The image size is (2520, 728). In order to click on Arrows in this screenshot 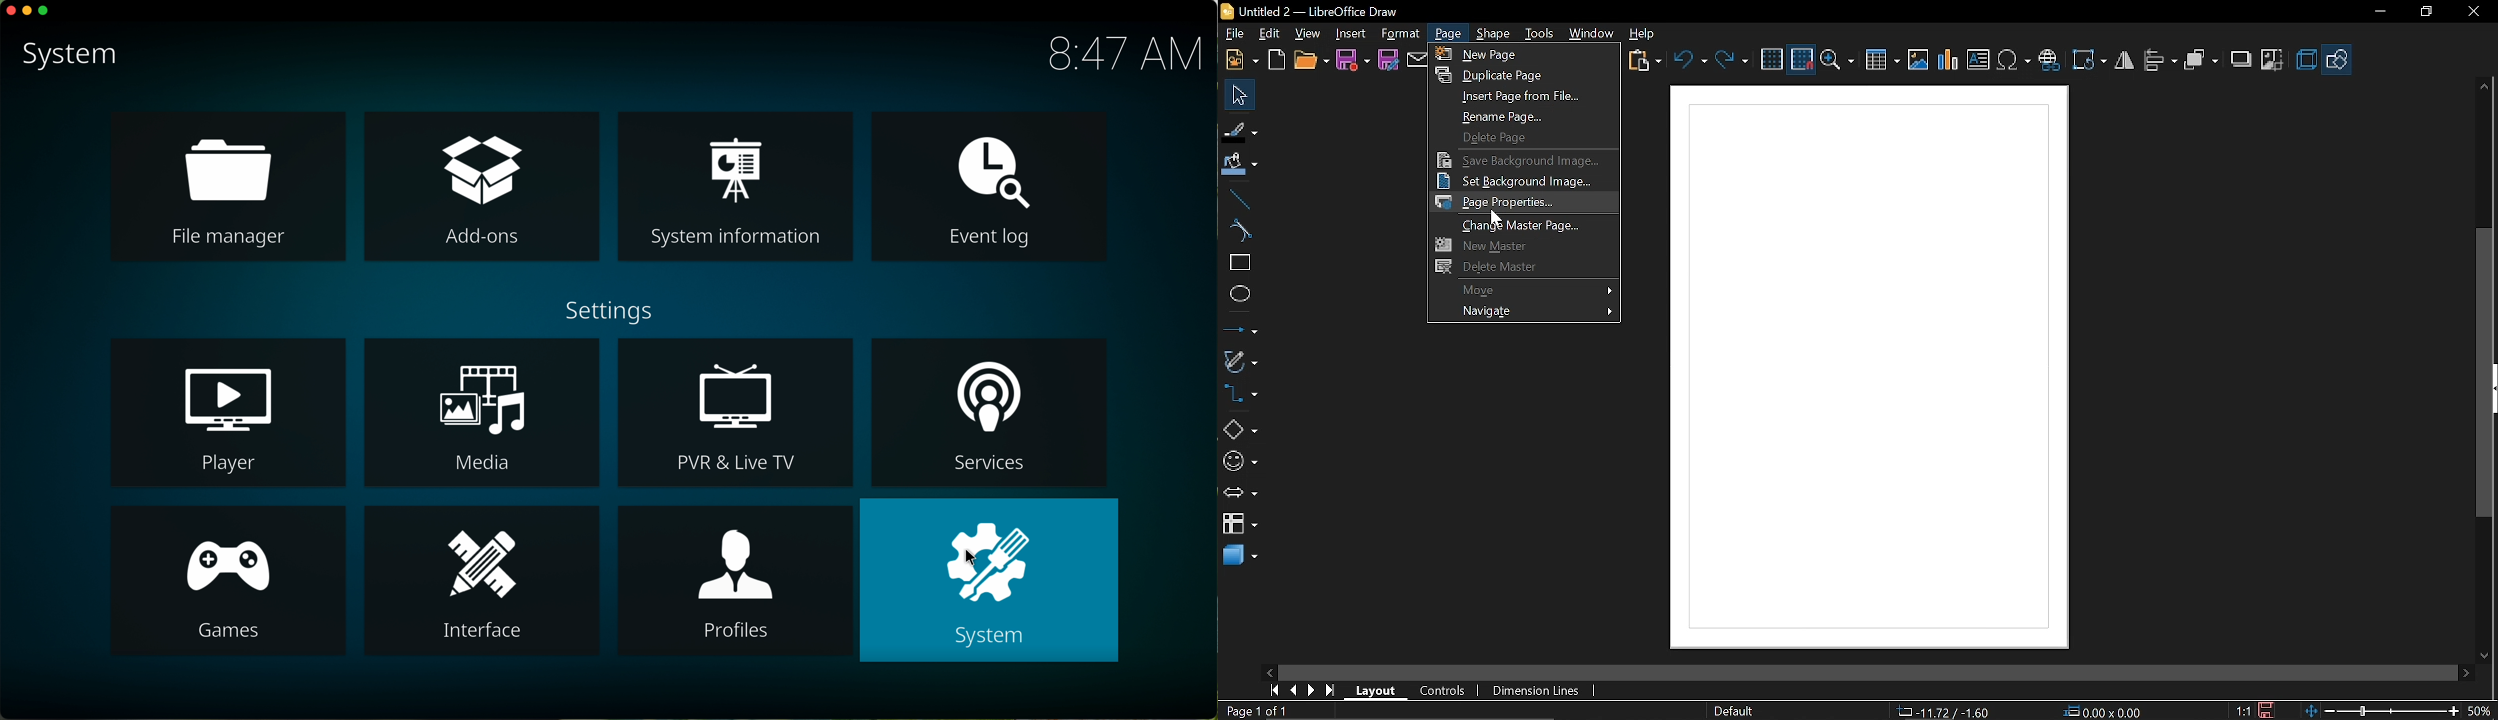, I will do `click(1240, 492)`.